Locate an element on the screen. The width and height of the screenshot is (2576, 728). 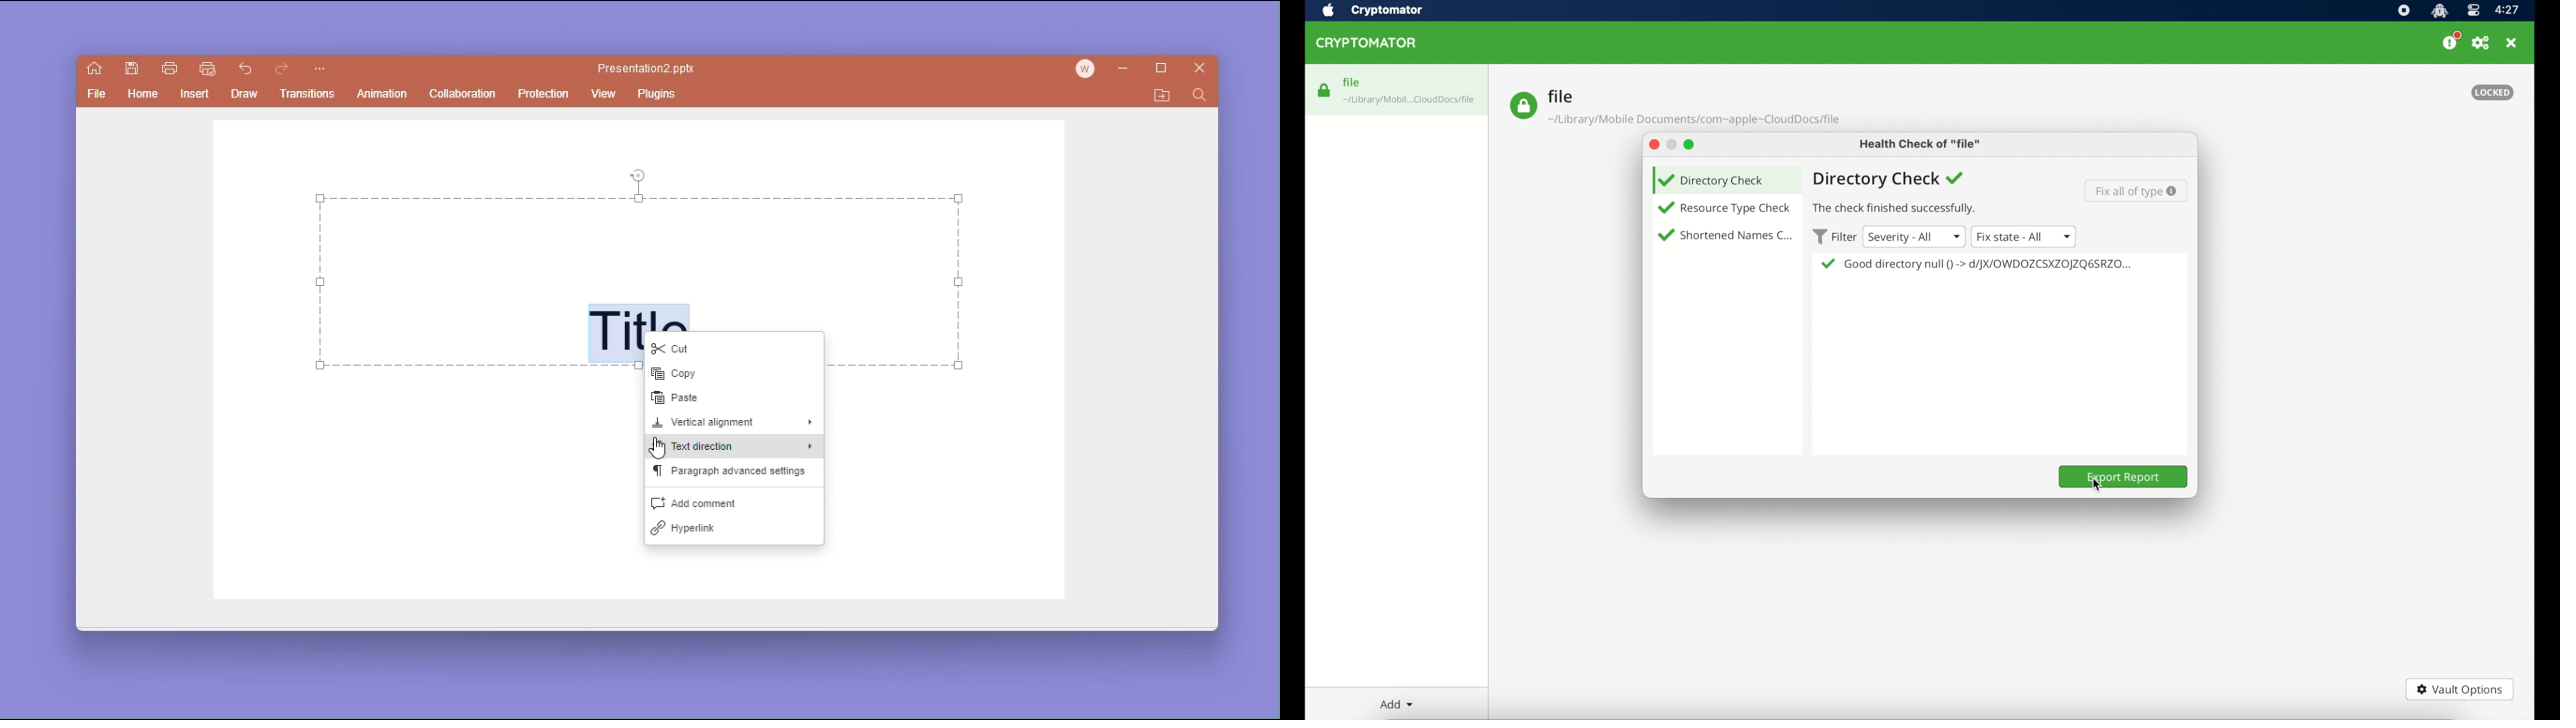
+ Good directory null () -> d/JX/OWDOZCSXZOJZQ6SRZO... is located at coordinates (1980, 265).